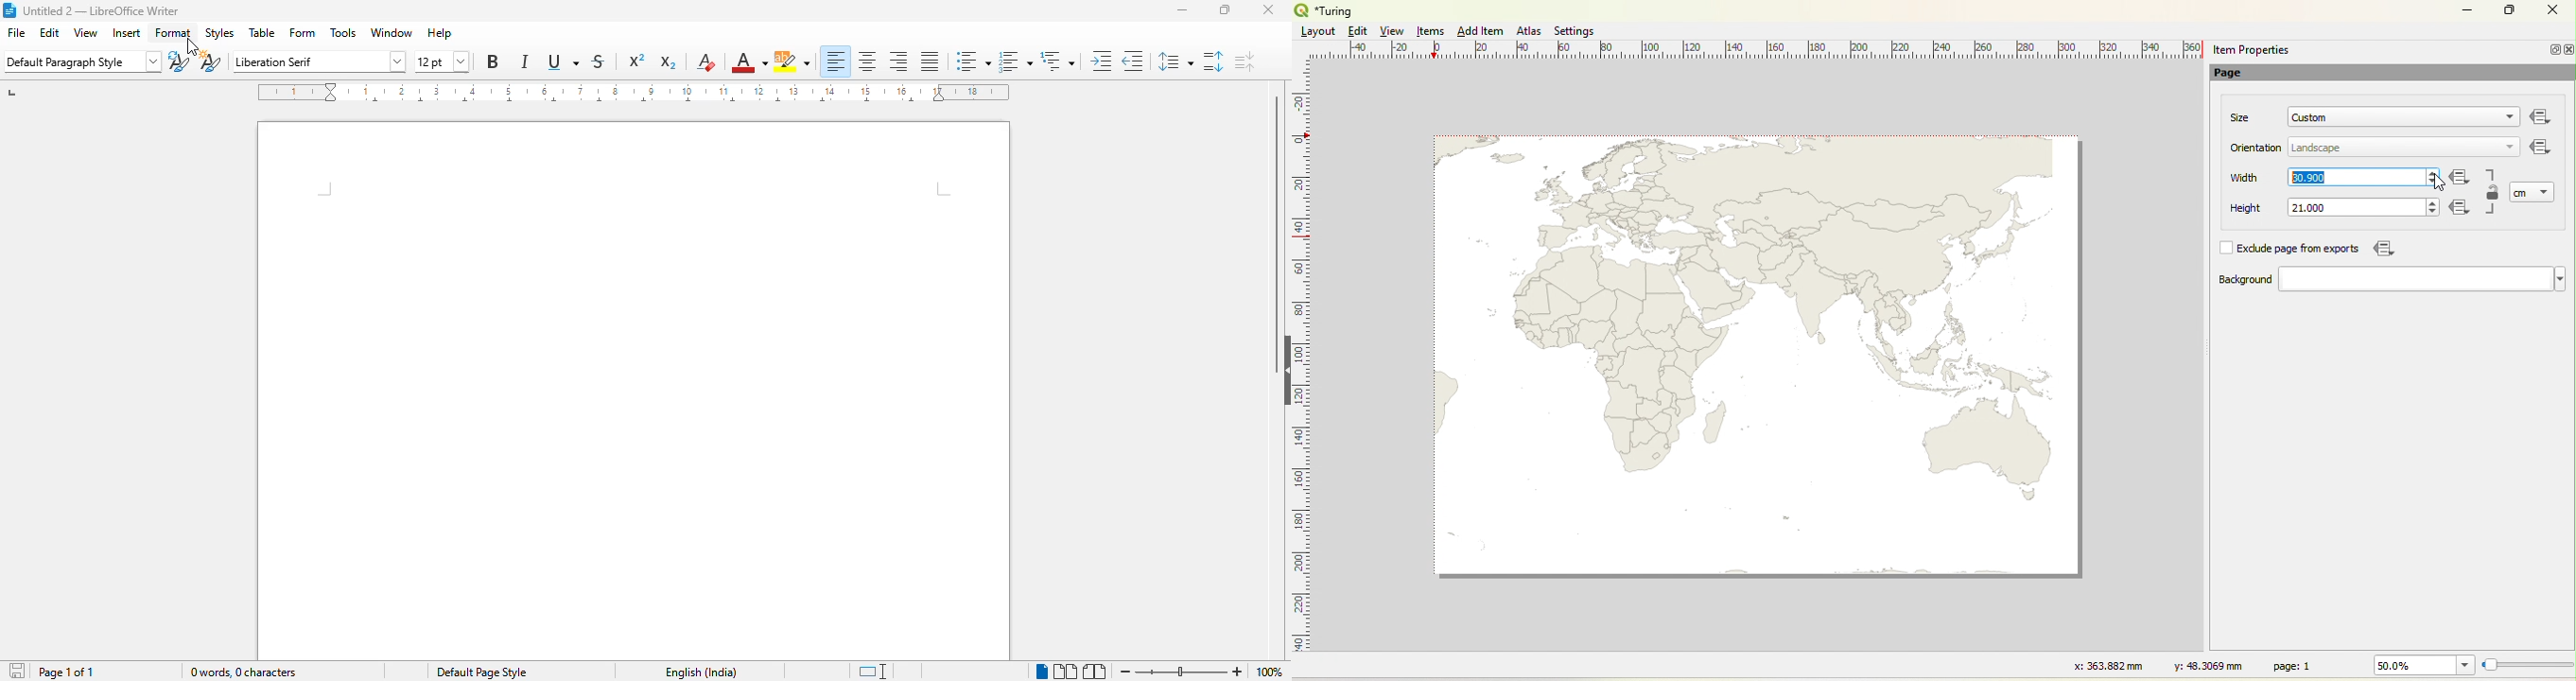 This screenshot has width=2576, height=700. I want to click on Ruler, so click(1763, 51).